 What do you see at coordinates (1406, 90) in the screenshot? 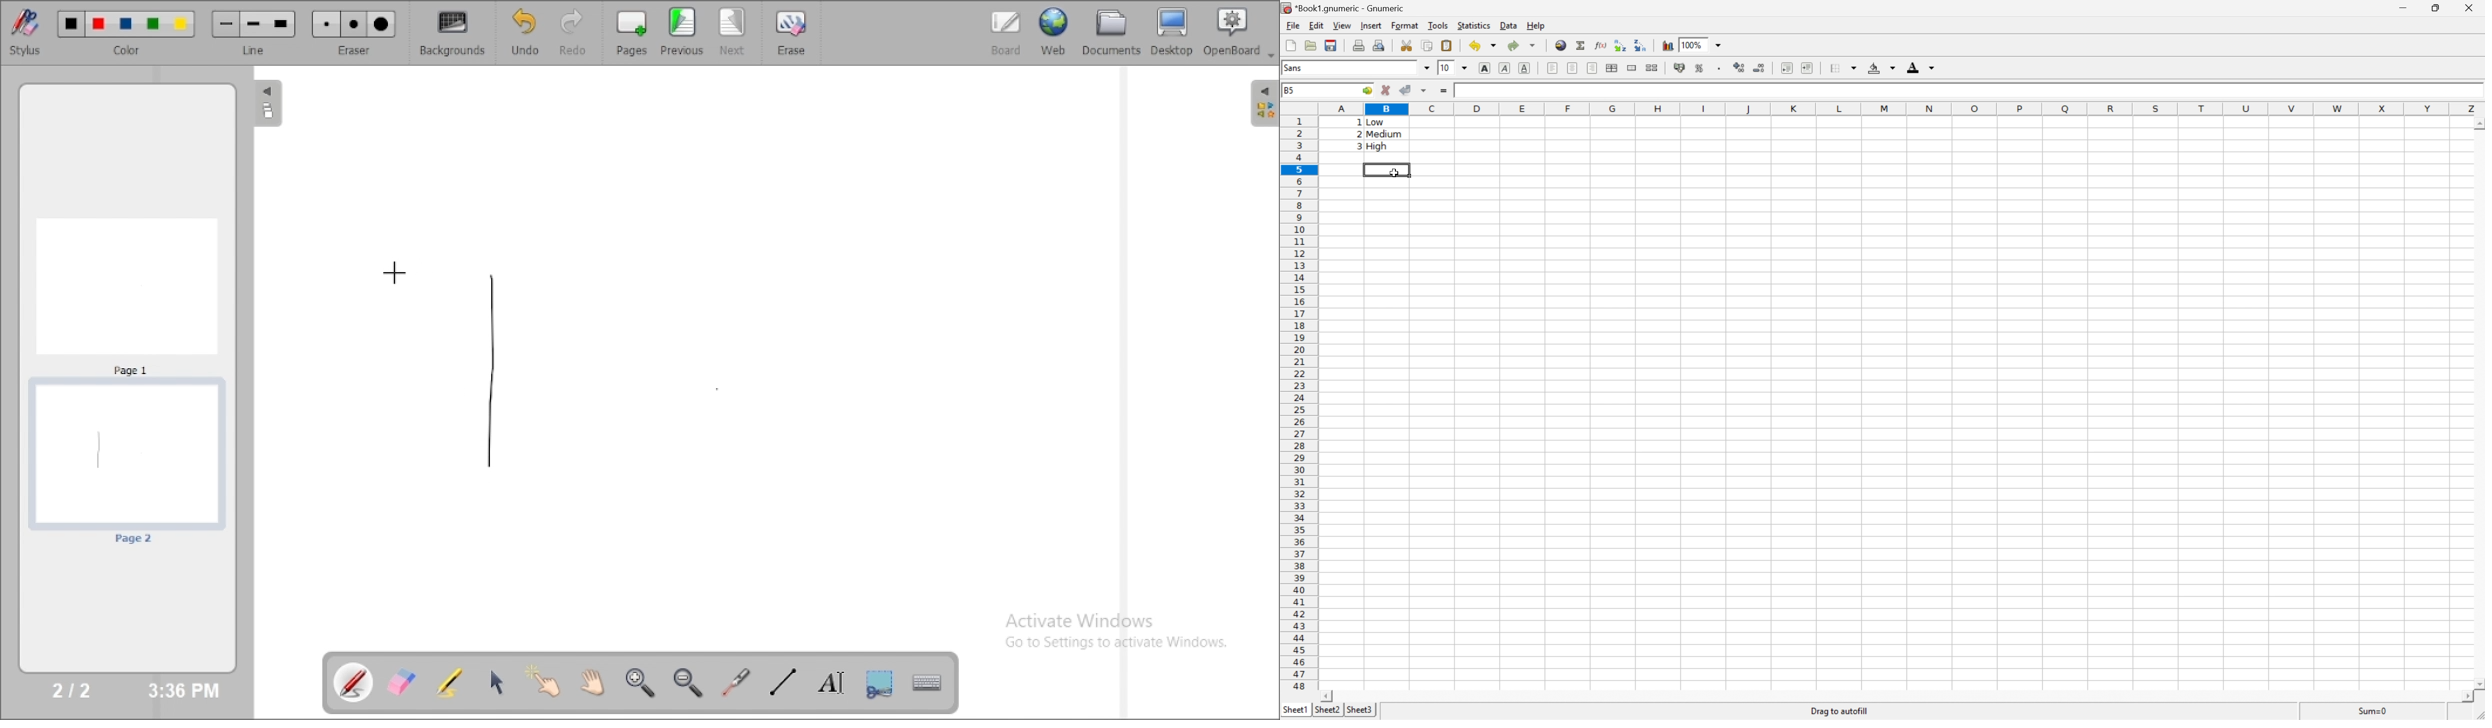
I see `Accept changes` at bounding box center [1406, 90].